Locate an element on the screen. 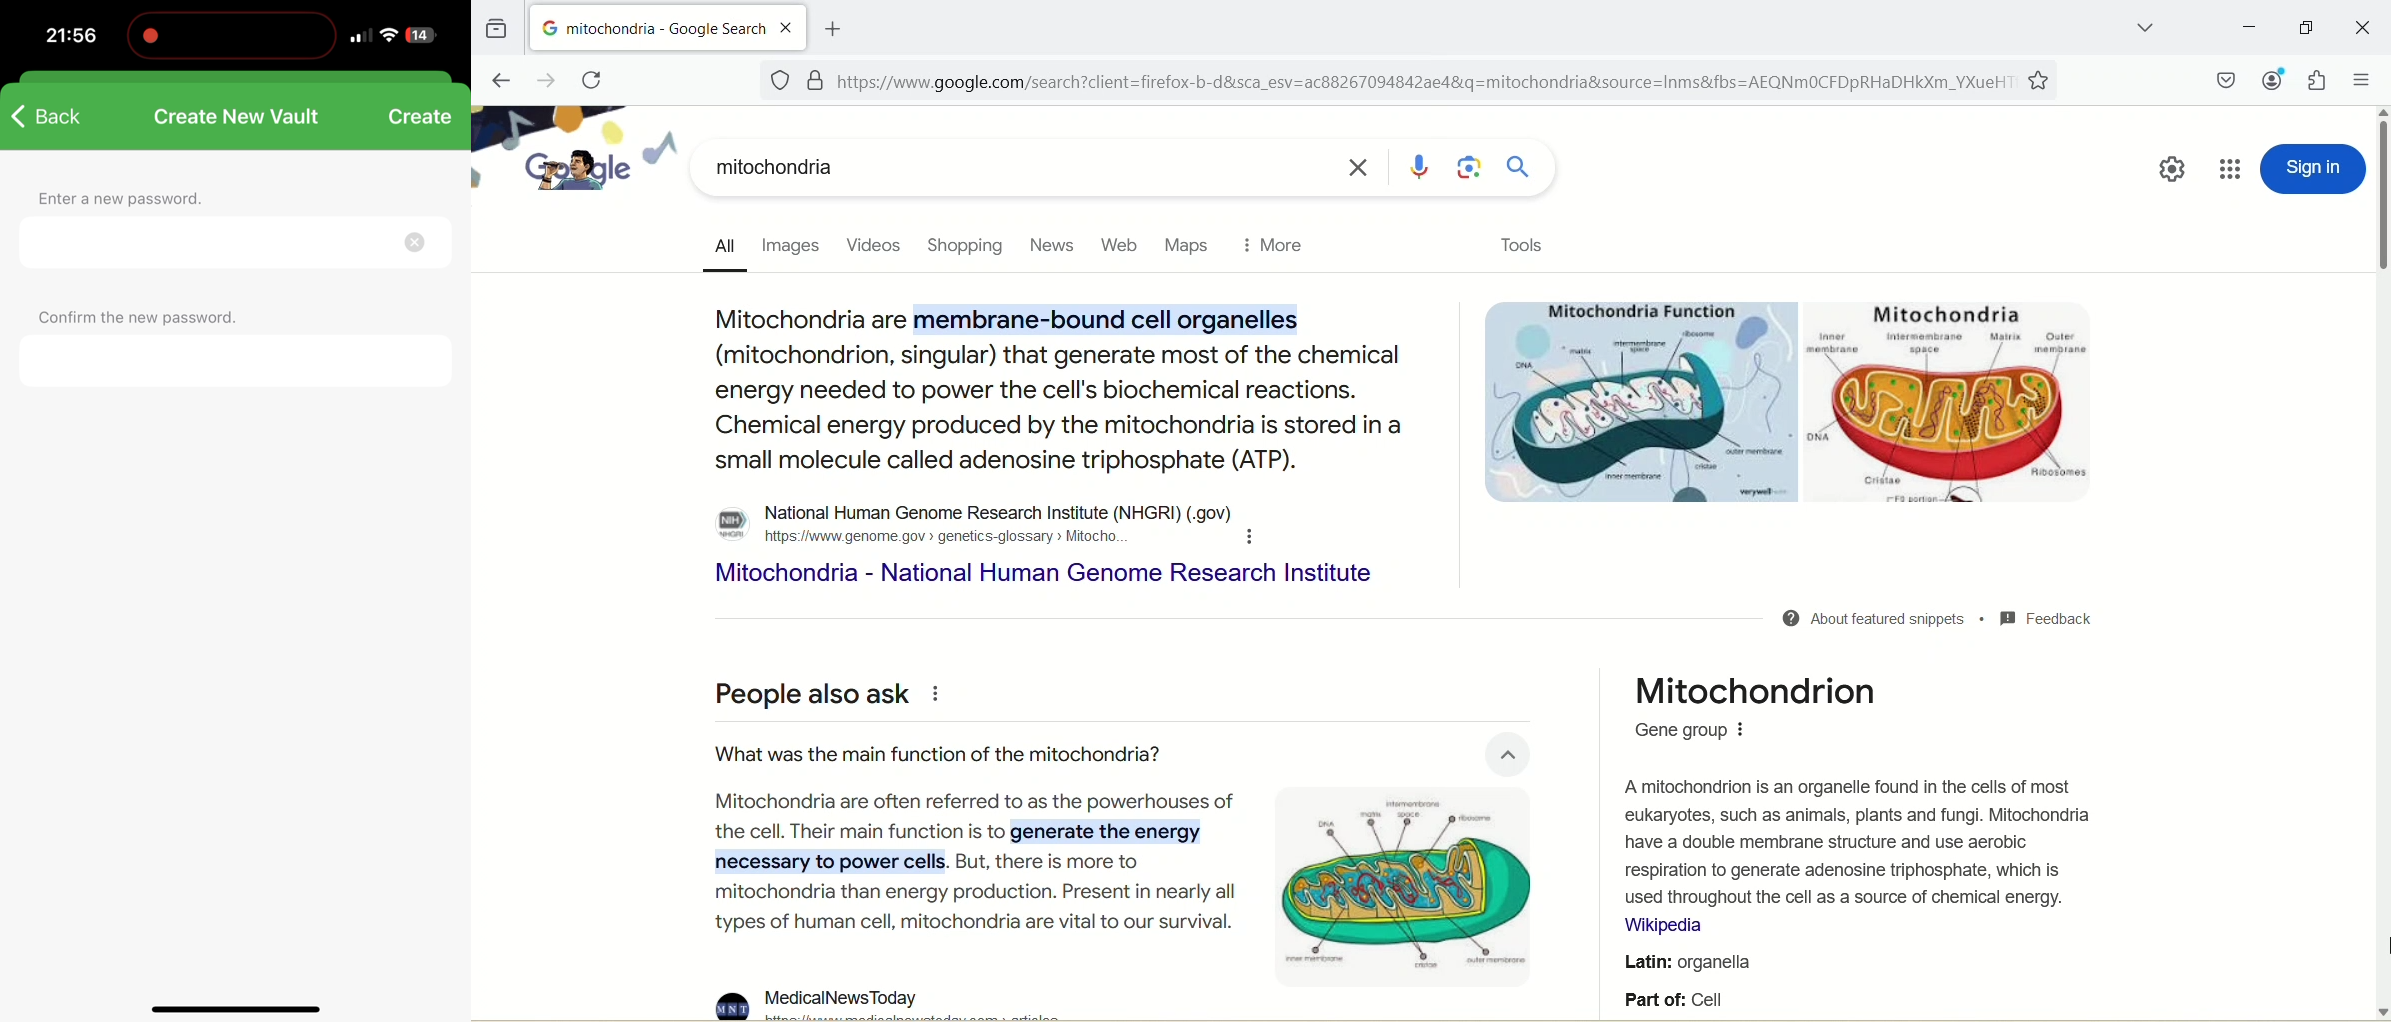  A mitochondrion is an organelle found in the cells of most
eukaryotes, such as animals, plants and fungi. Mitochondria
have a double membrane structure and use aerobic
respiration to generate adenosine triphosphate, which is
used throughout the cell as a source of chemical energy. is located at coordinates (1856, 840).